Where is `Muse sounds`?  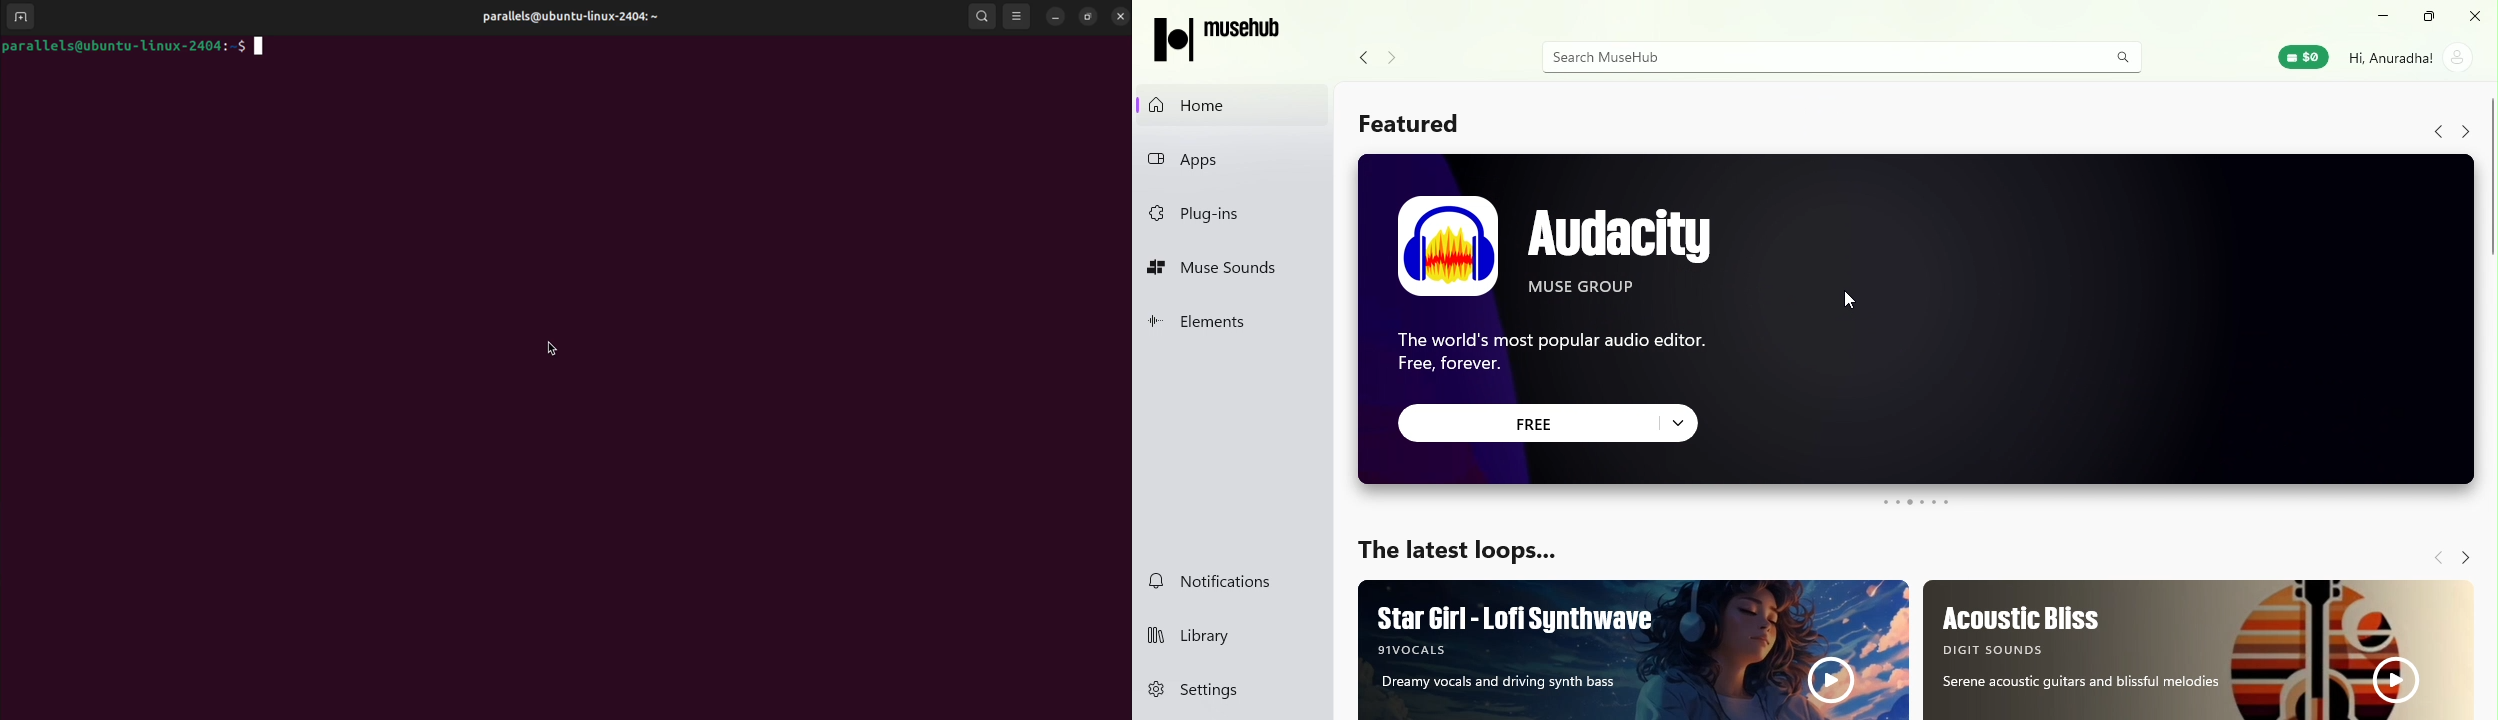
Muse sounds is located at coordinates (1238, 271).